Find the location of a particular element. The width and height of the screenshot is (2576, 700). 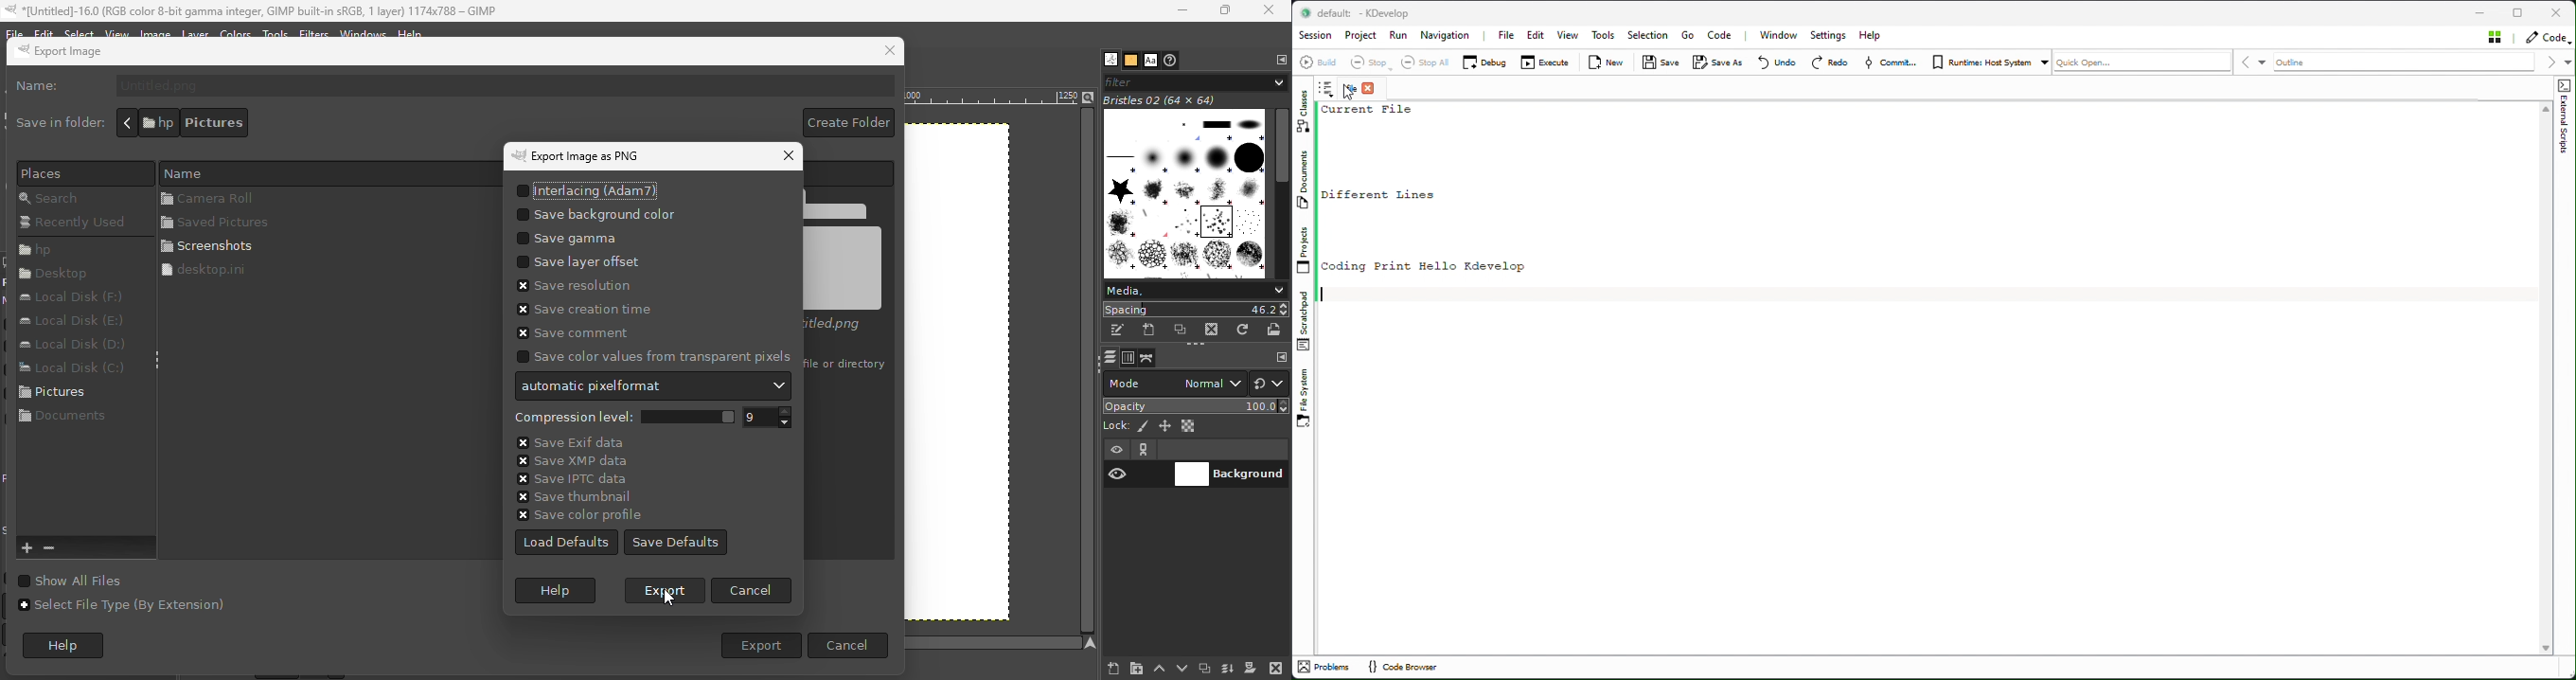

Compression level is located at coordinates (620, 416).